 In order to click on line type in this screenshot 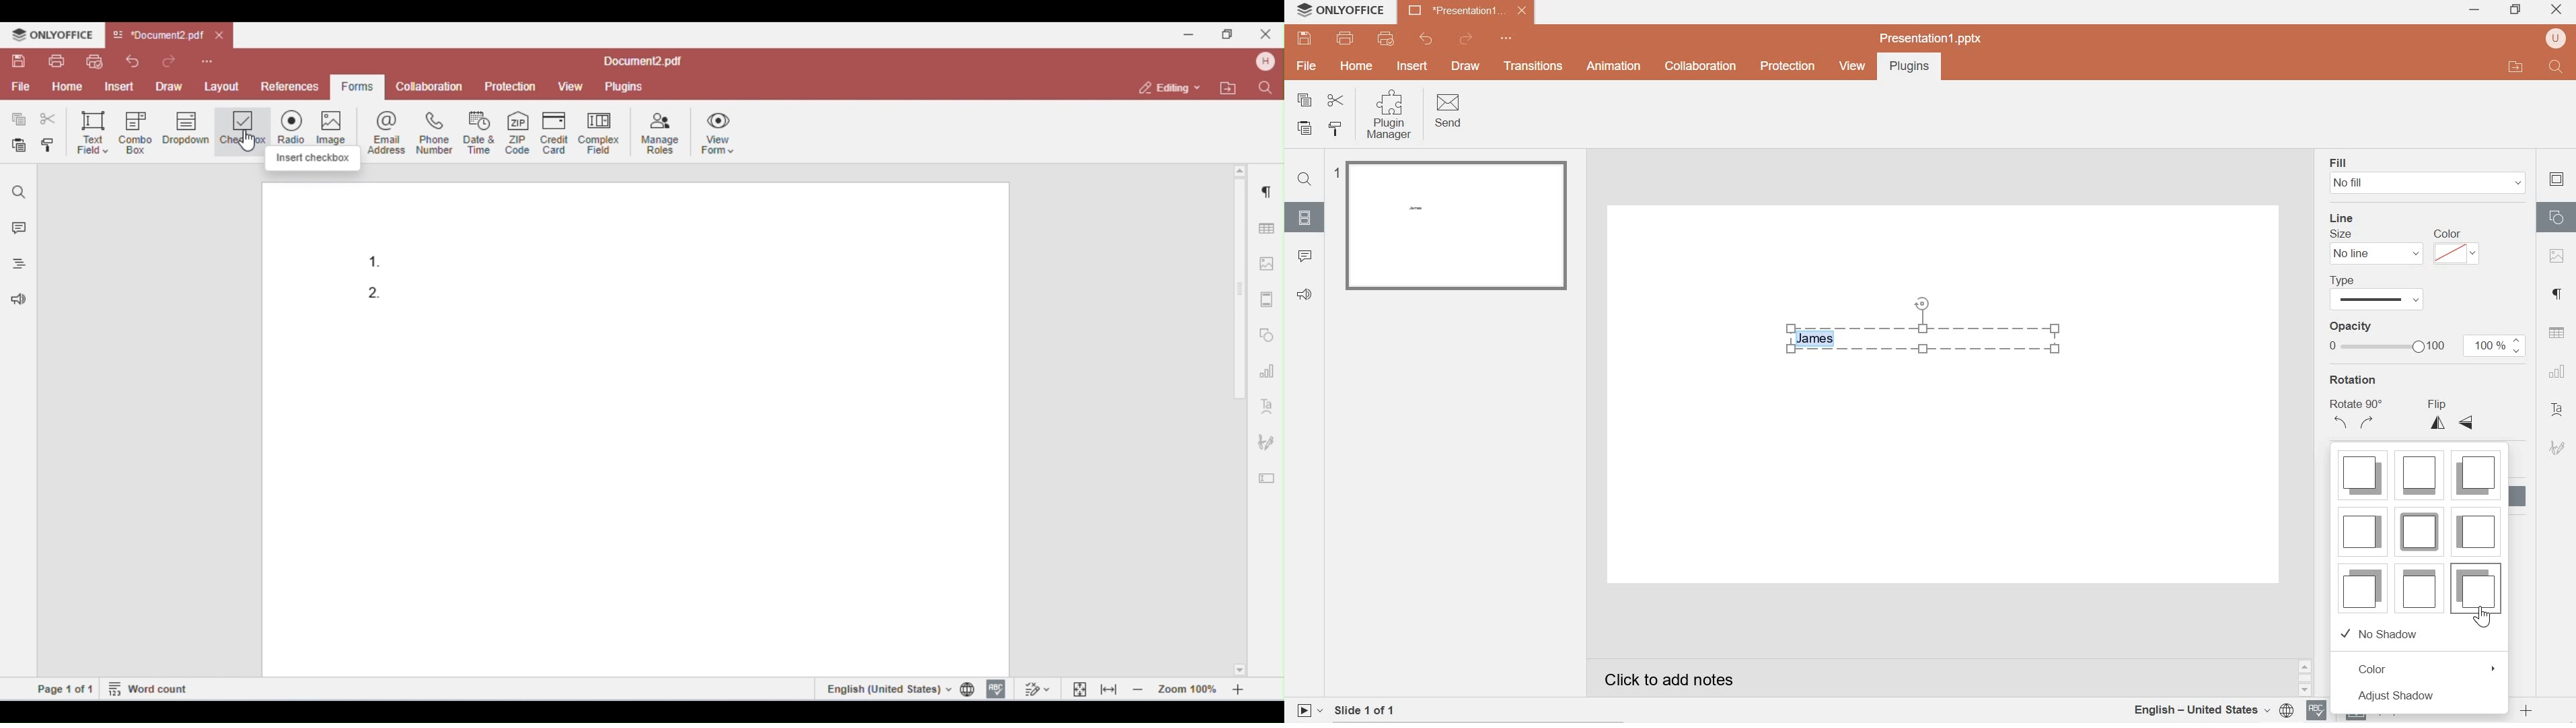, I will do `click(2374, 291)`.